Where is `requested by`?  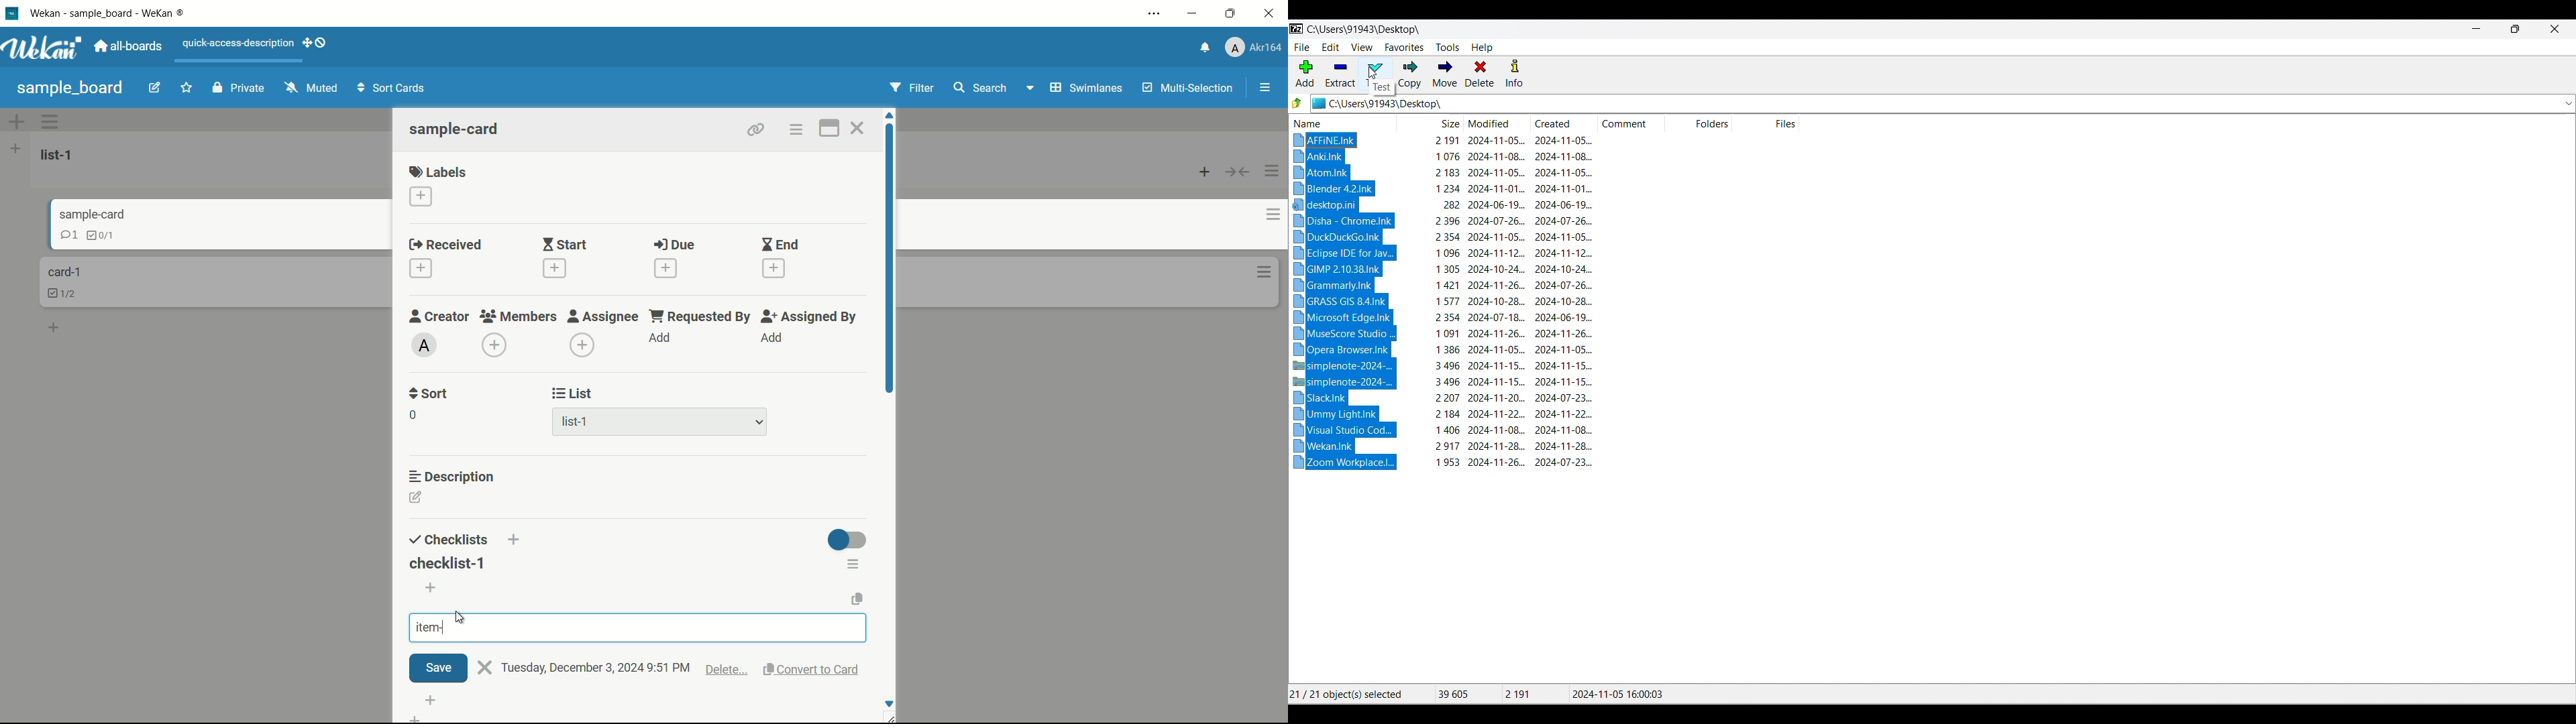
requested by is located at coordinates (702, 316).